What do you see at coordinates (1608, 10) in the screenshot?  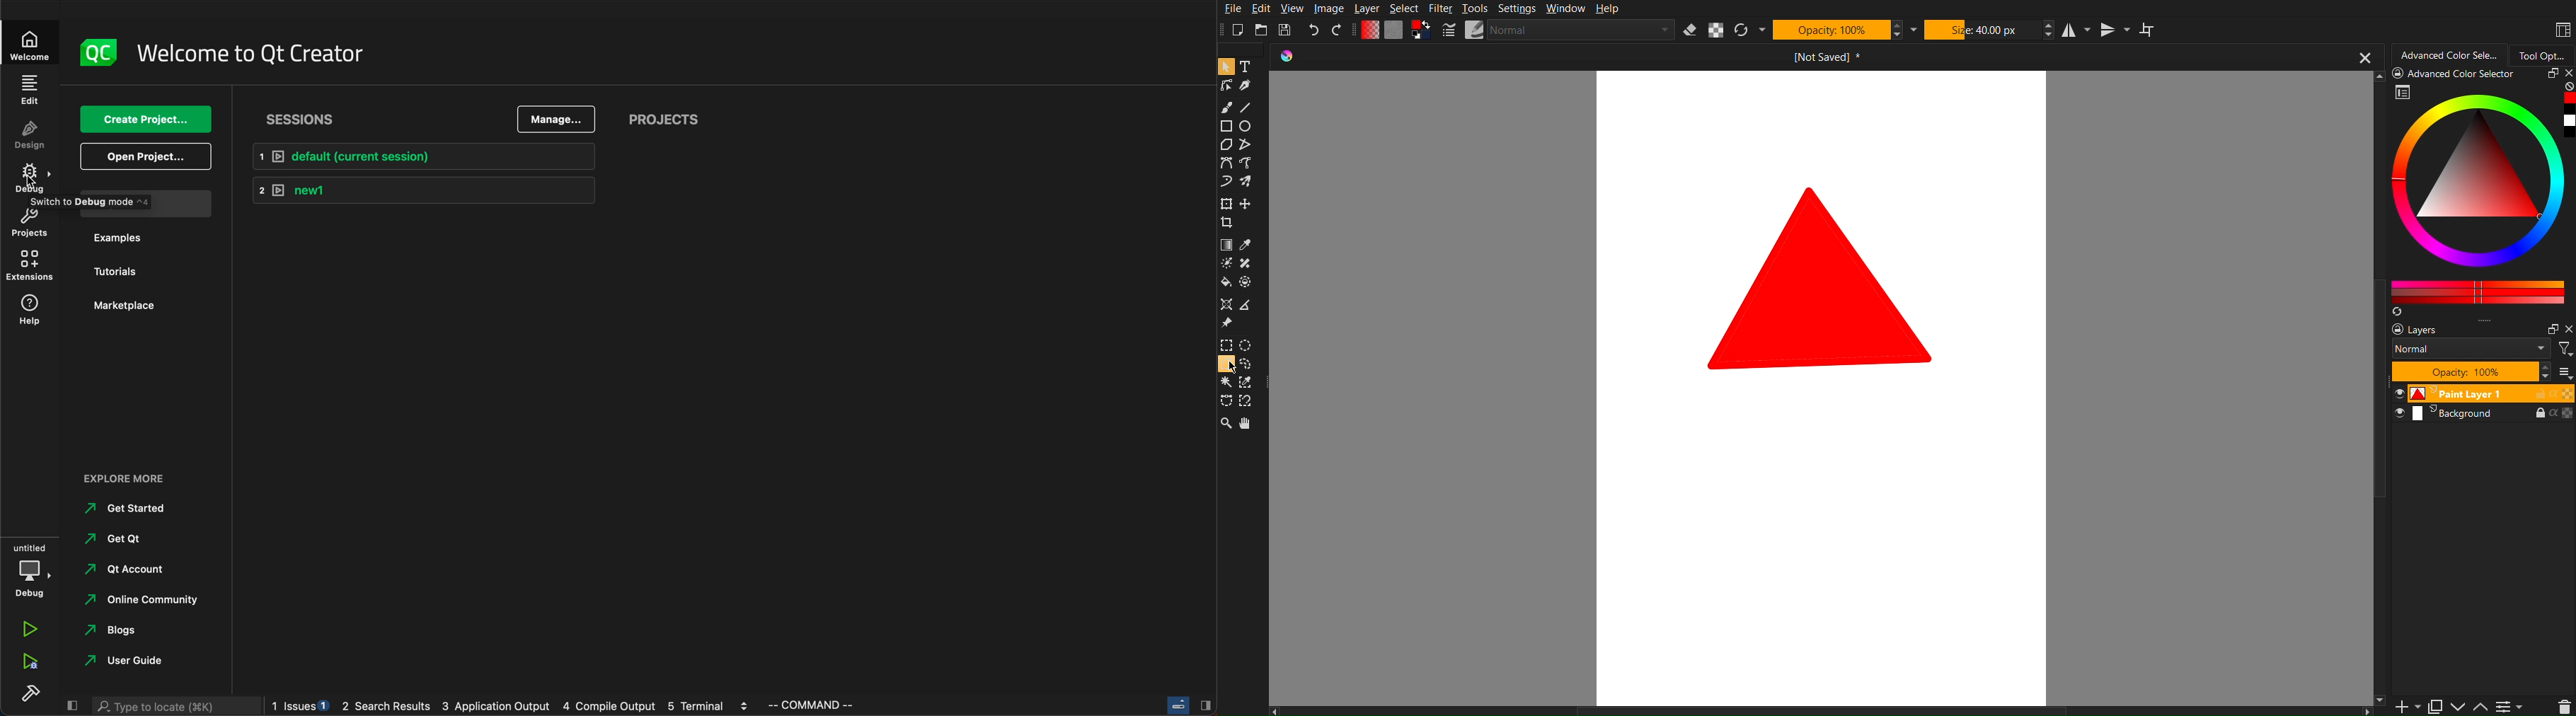 I see `Help` at bounding box center [1608, 10].